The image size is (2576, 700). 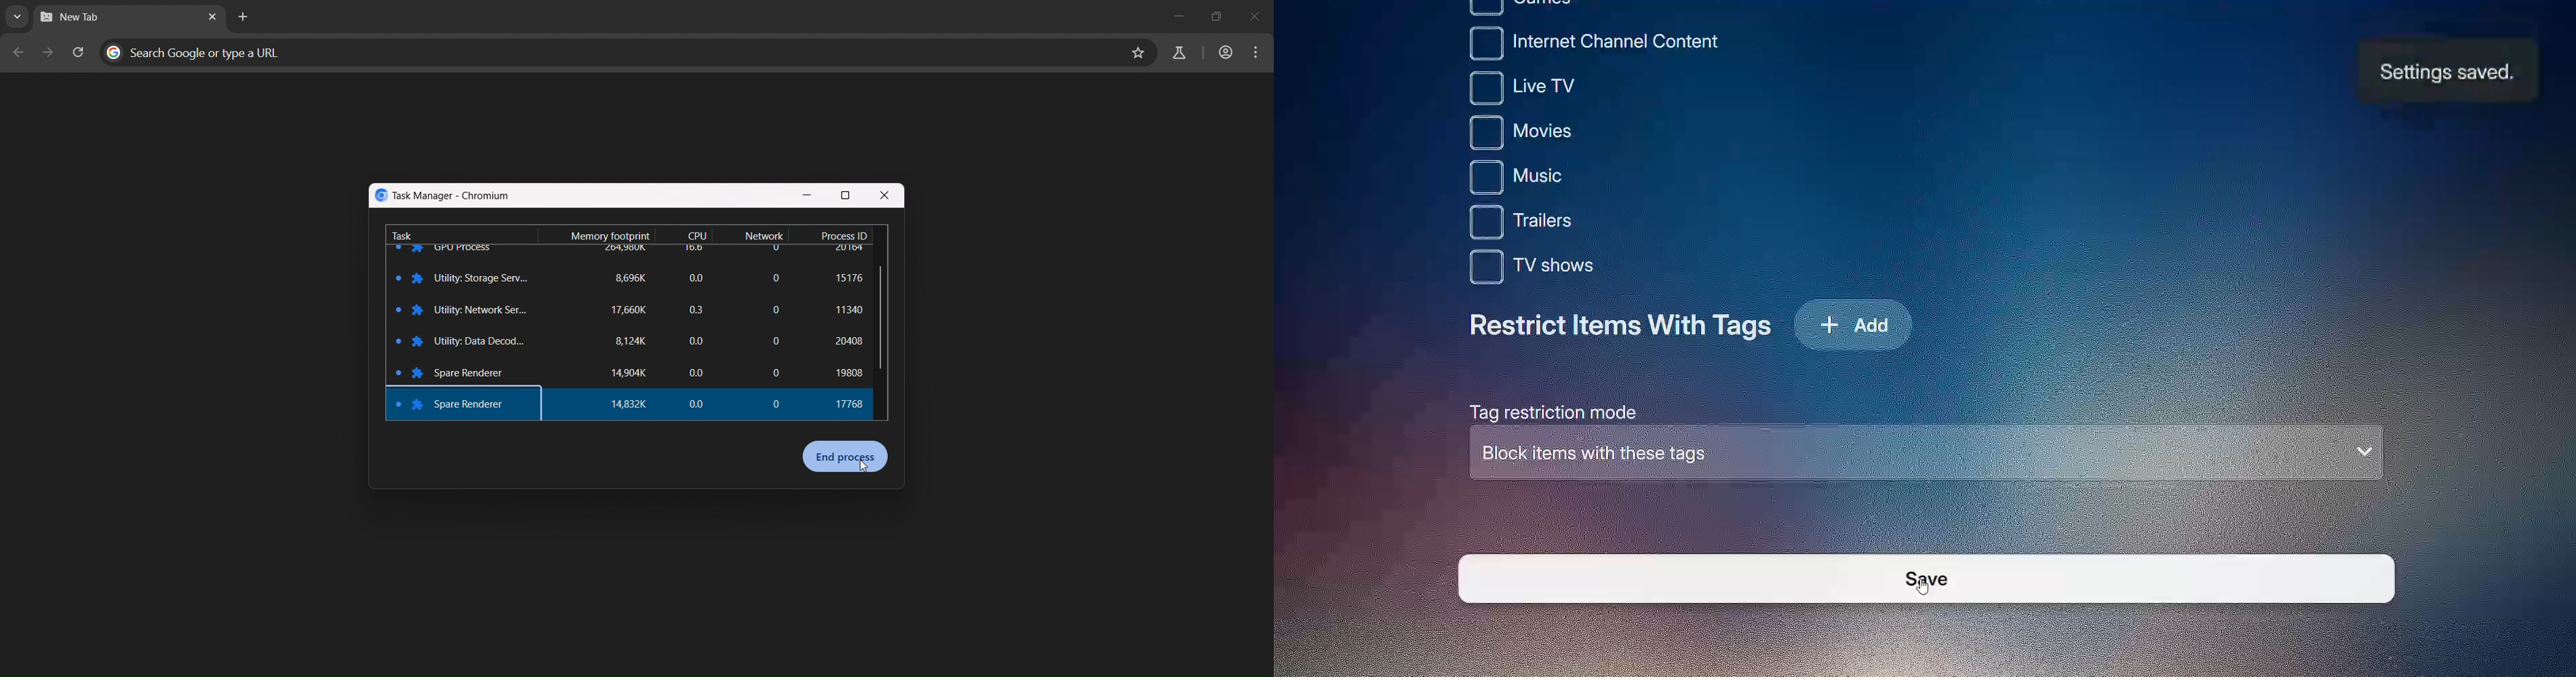 I want to click on minimize, so click(x=807, y=196).